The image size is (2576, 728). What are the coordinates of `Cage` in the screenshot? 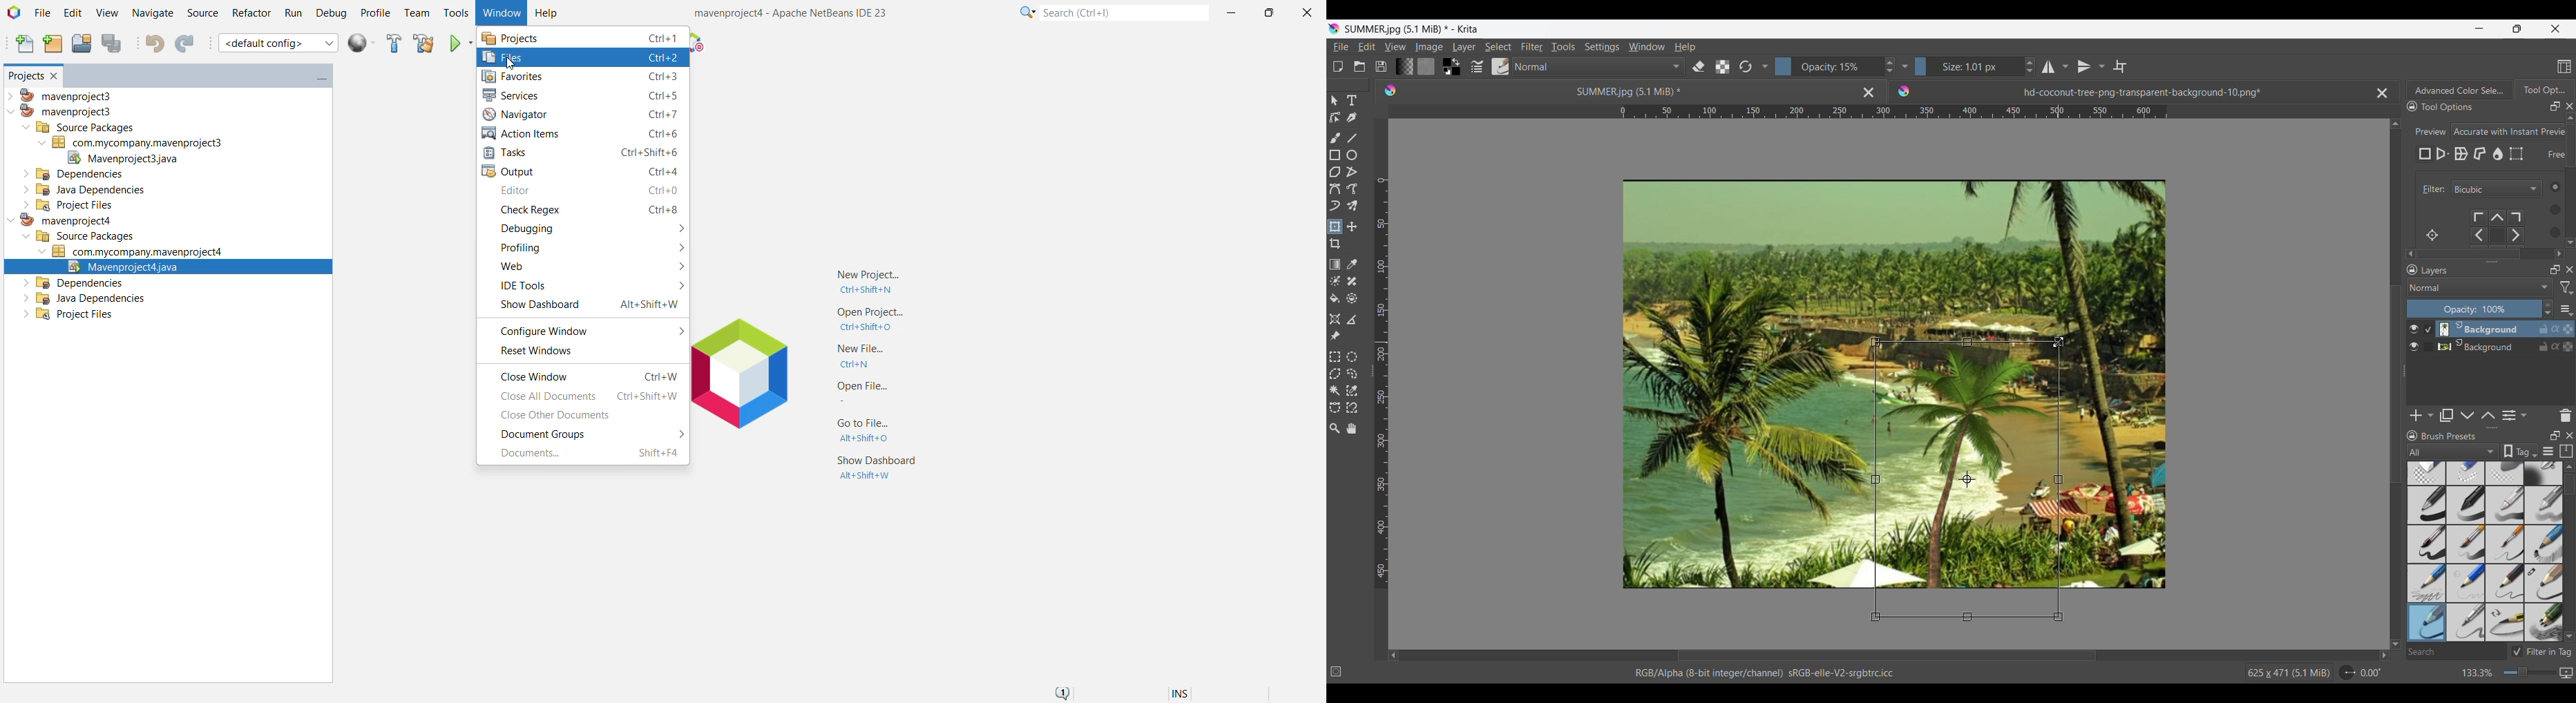 It's located at (2481, 154).